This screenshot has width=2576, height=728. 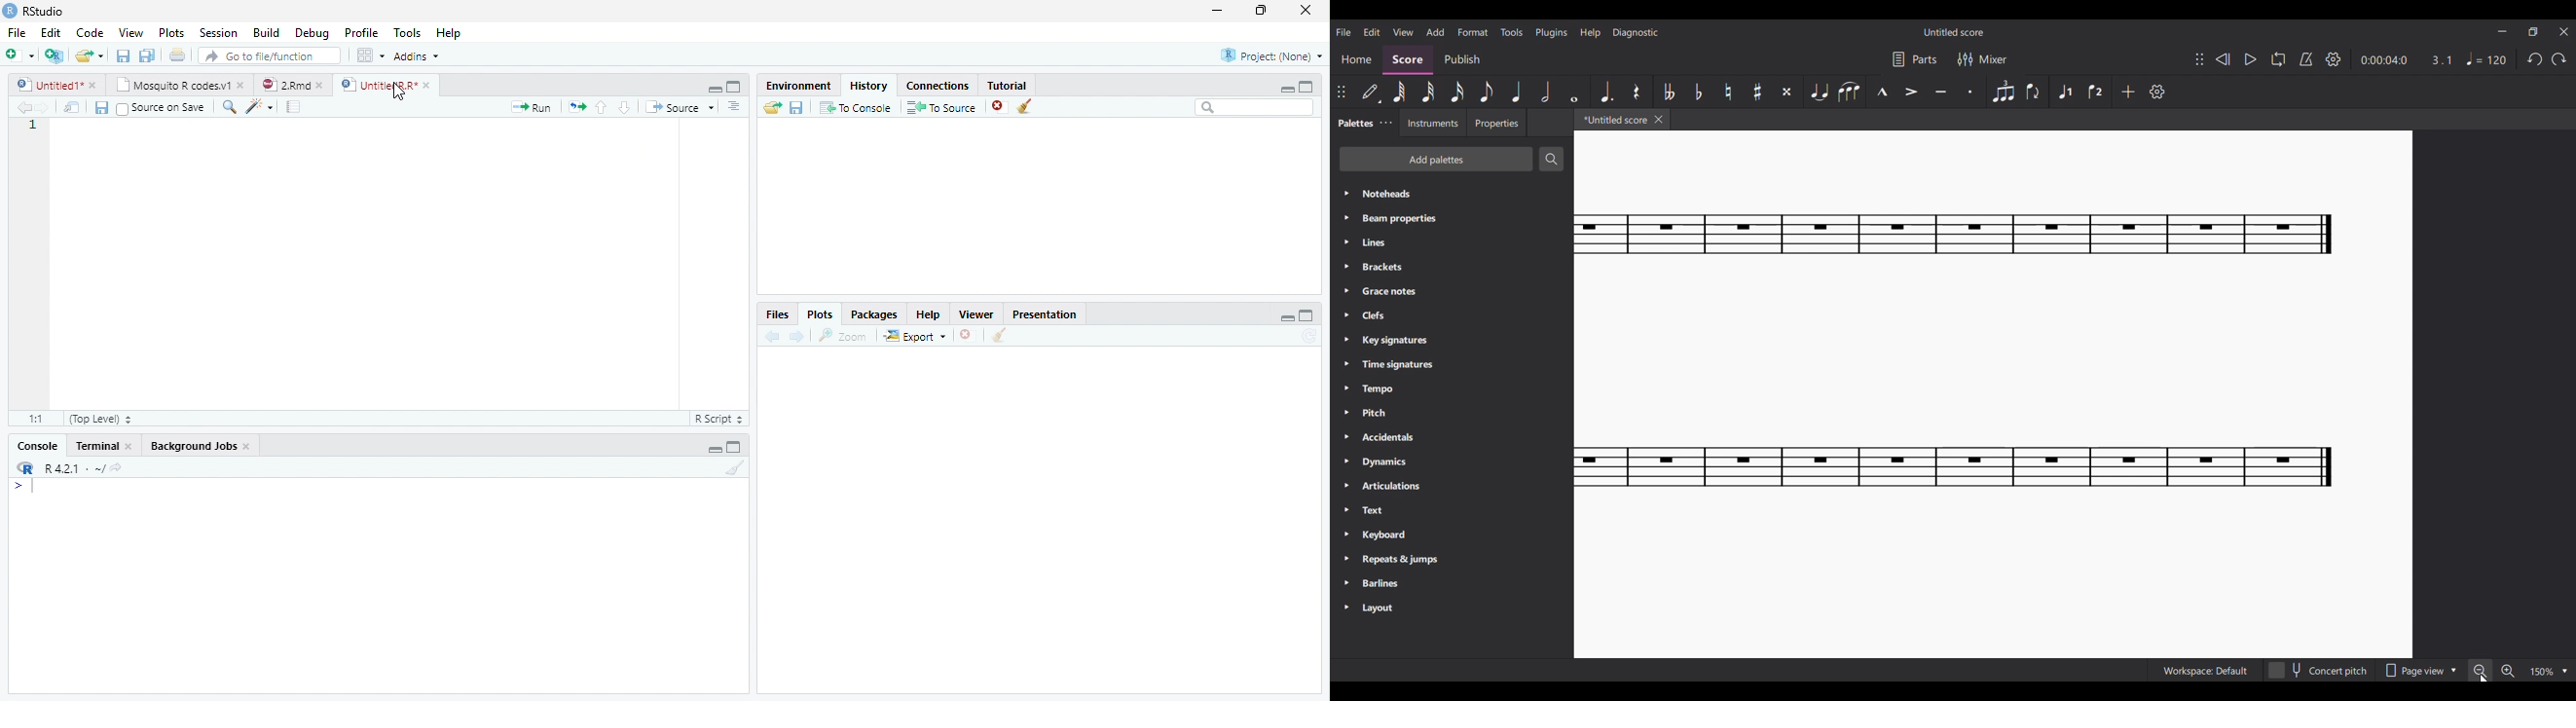 I want to click on close, so click(x=129, y=445).